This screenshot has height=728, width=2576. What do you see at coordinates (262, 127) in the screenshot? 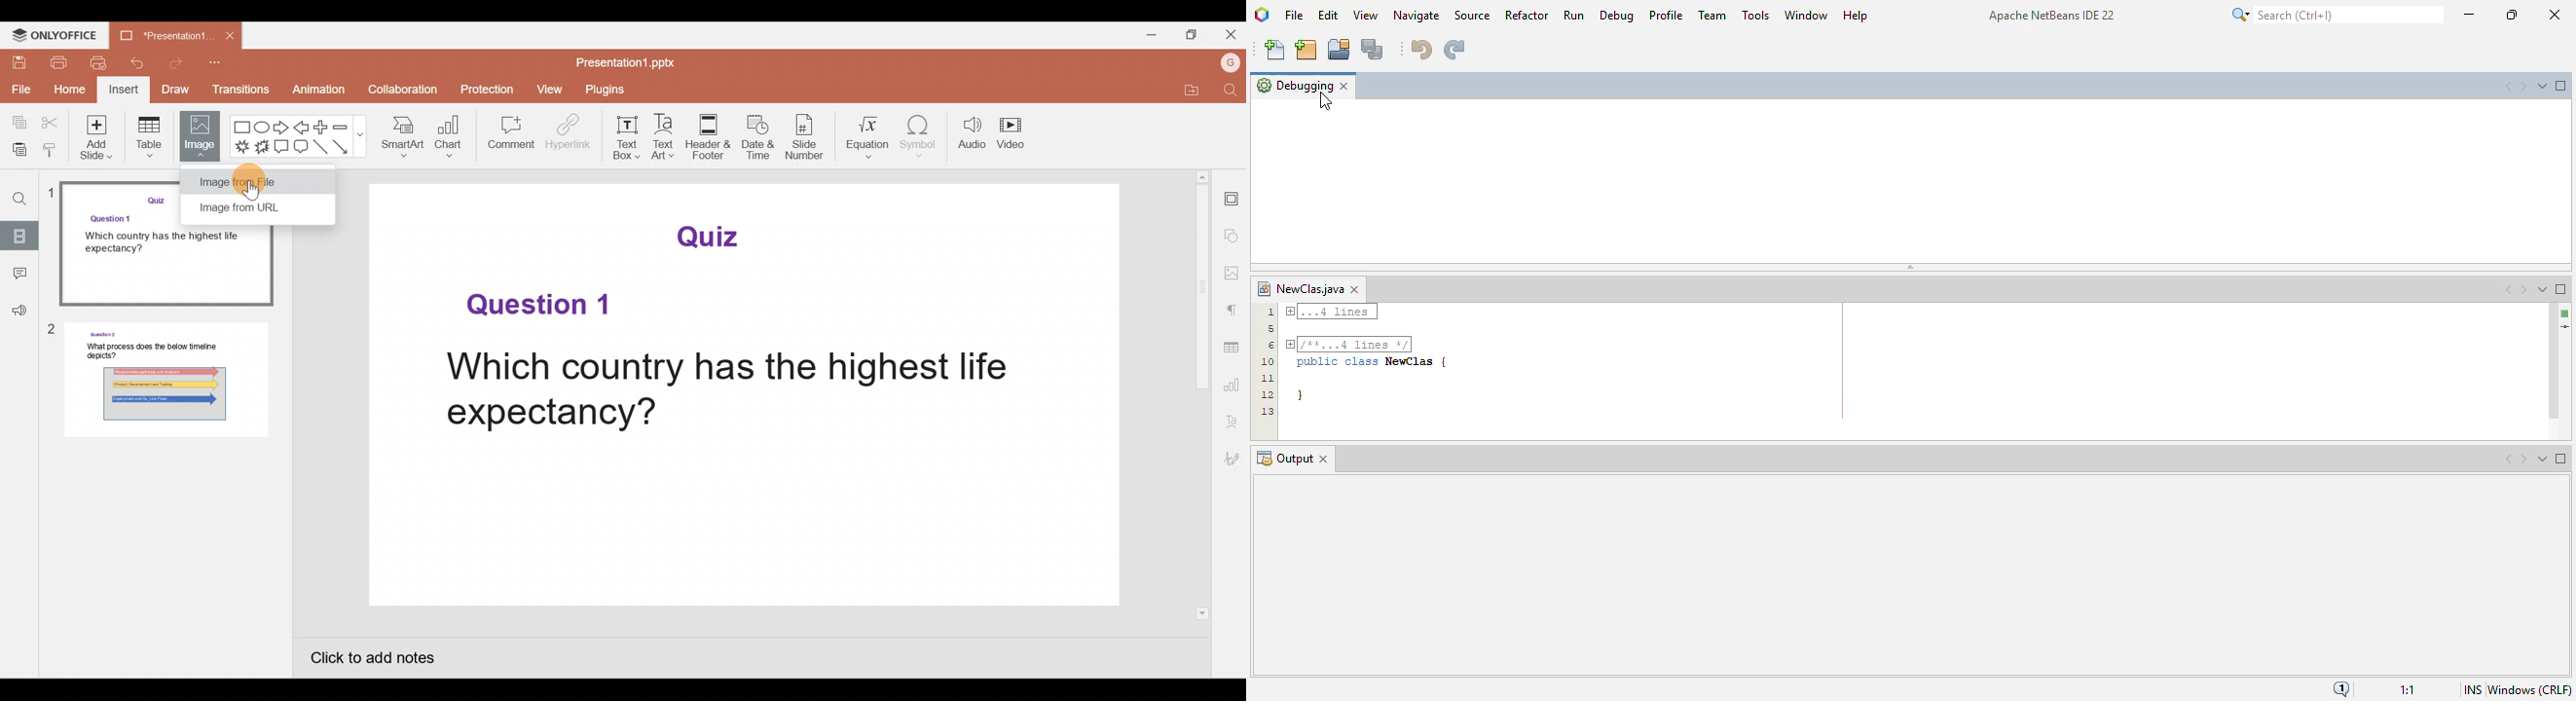
I see `Ellipse` at bounding box center [262, 127].